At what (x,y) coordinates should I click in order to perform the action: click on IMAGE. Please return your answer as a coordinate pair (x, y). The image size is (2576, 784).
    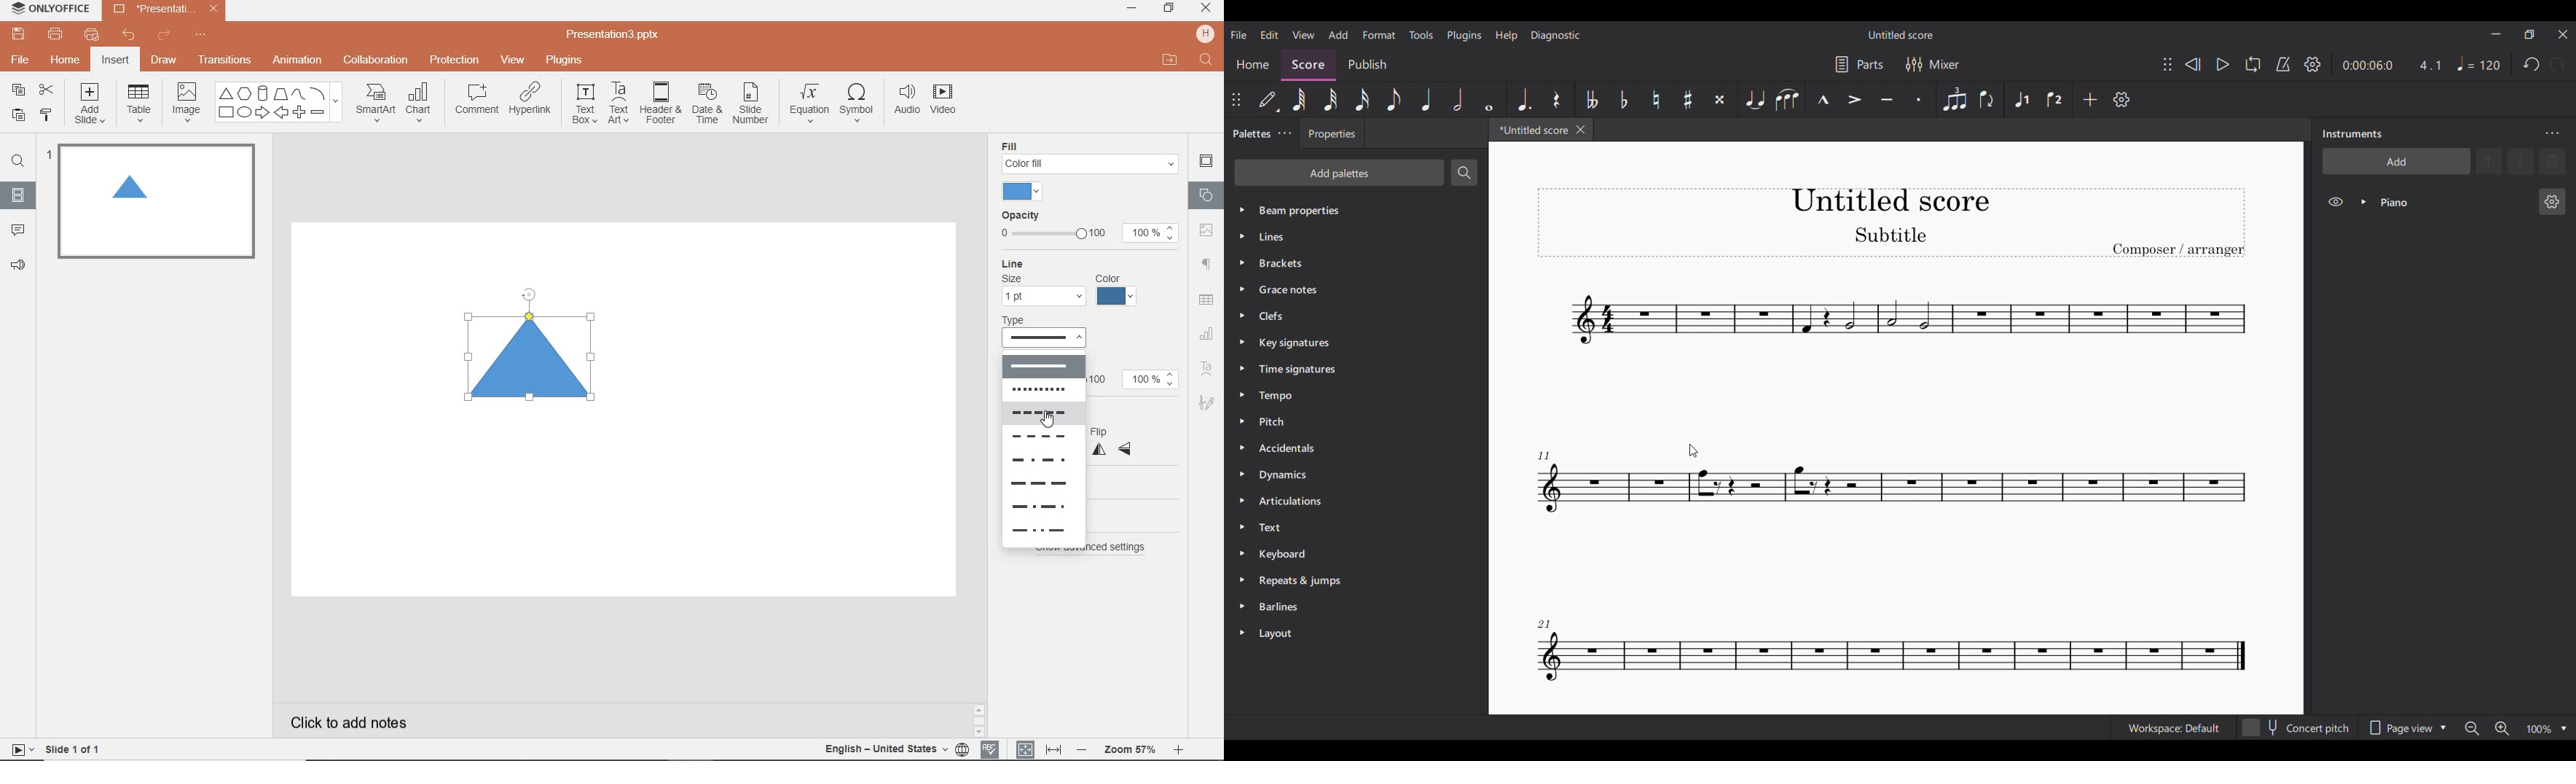
    Looking at the image, I should click on (186, 104).